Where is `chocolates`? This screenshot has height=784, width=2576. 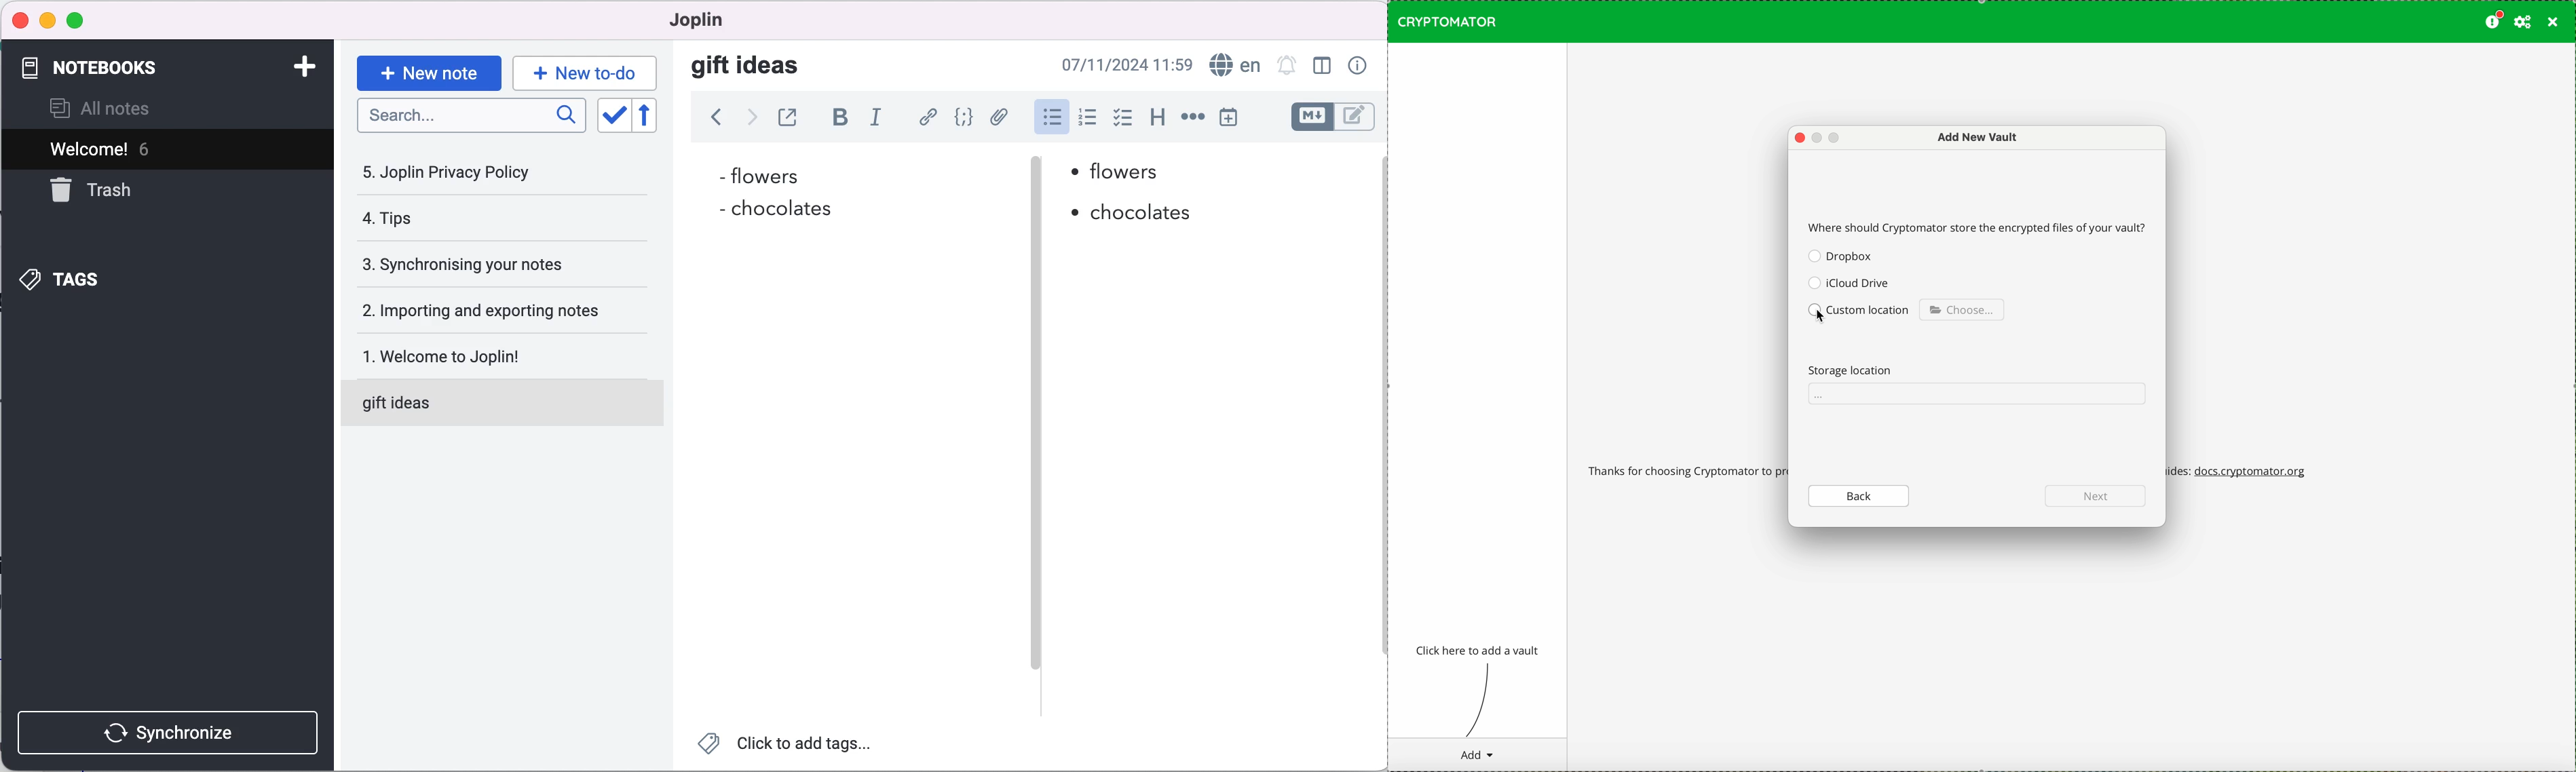
chocolates is located at coordinates (799, 211).